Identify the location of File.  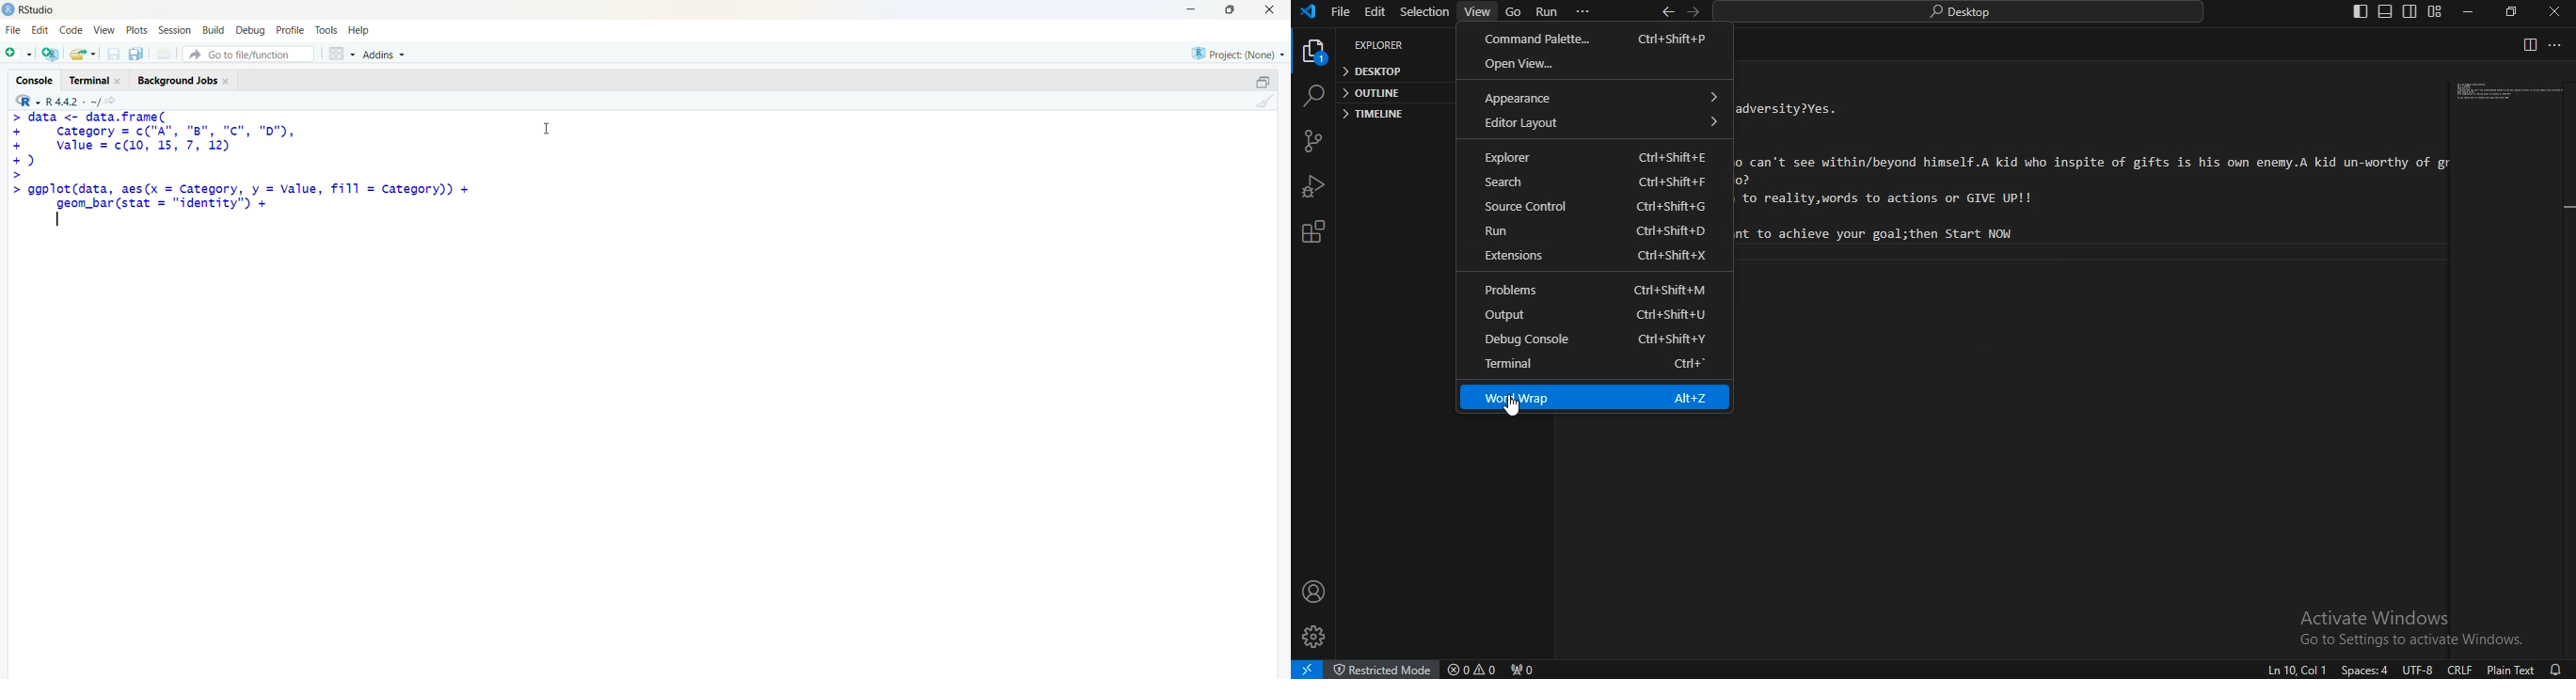
(13, 30).